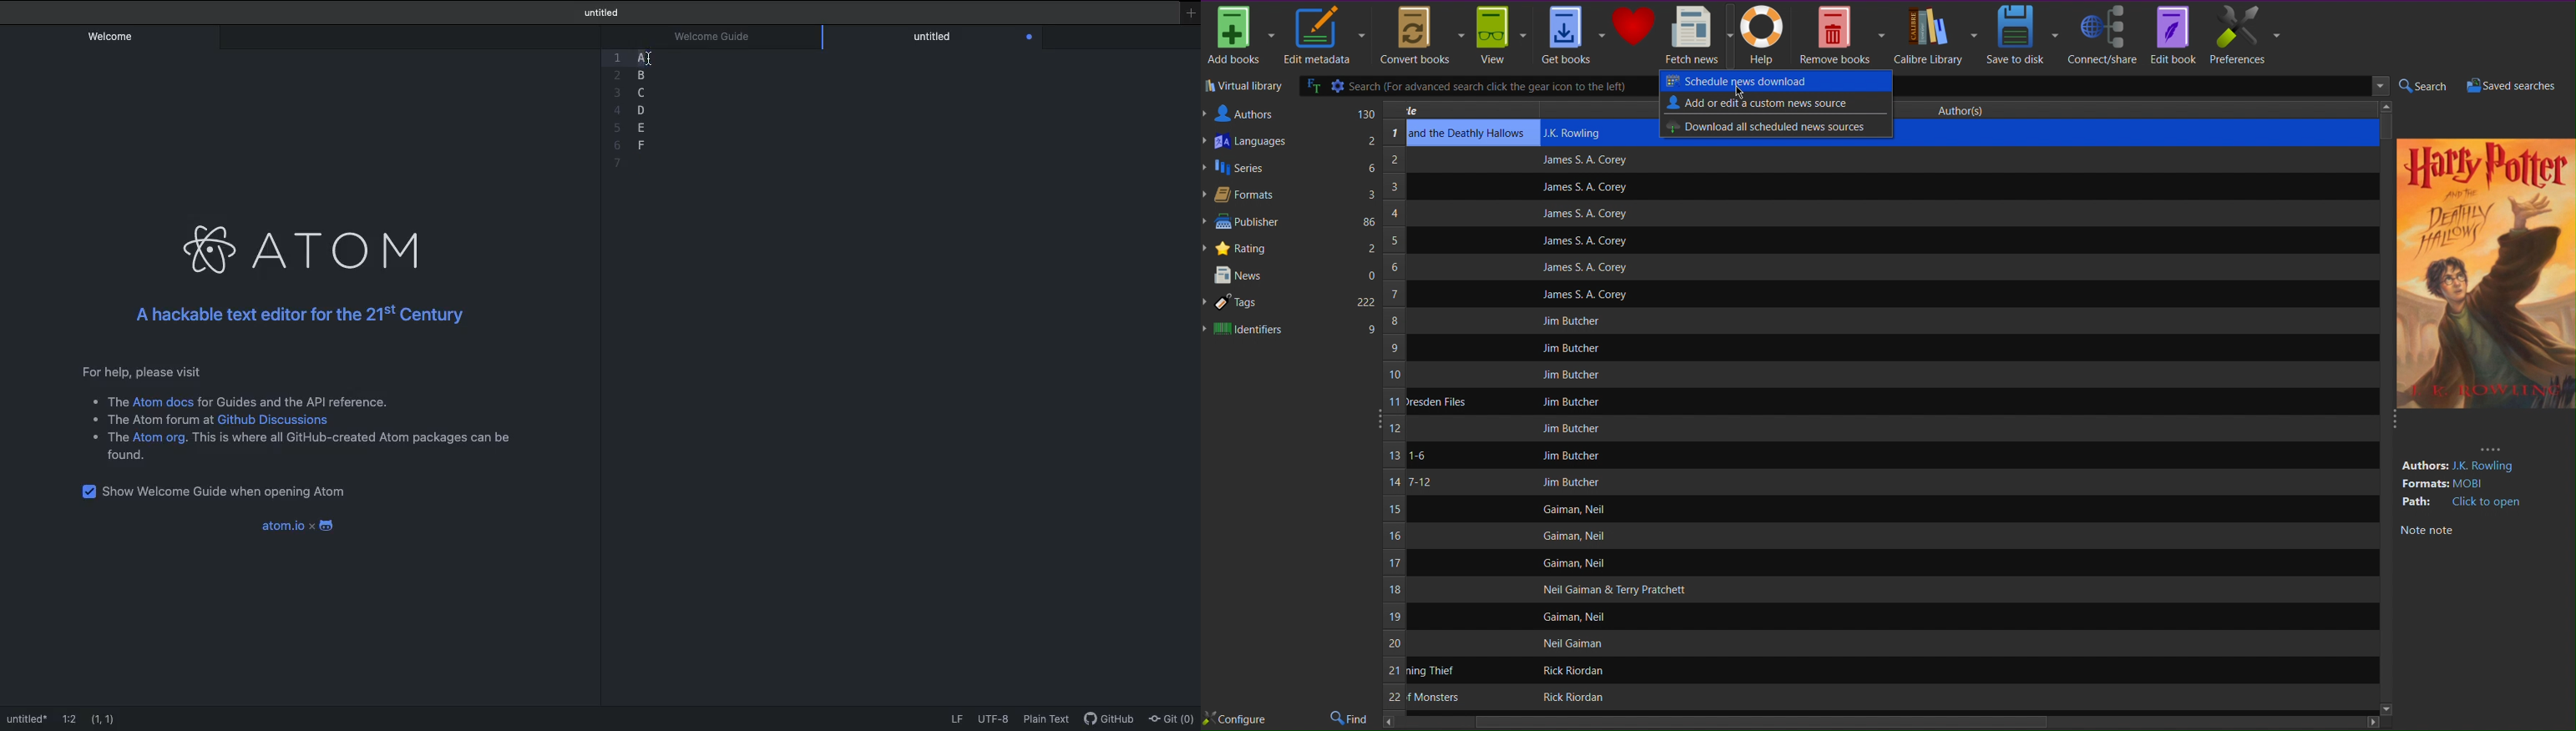  What do you see at coordinates (2488, 502) in the screenshot?
I see `Click to open` at bounding box center [2488, 502].